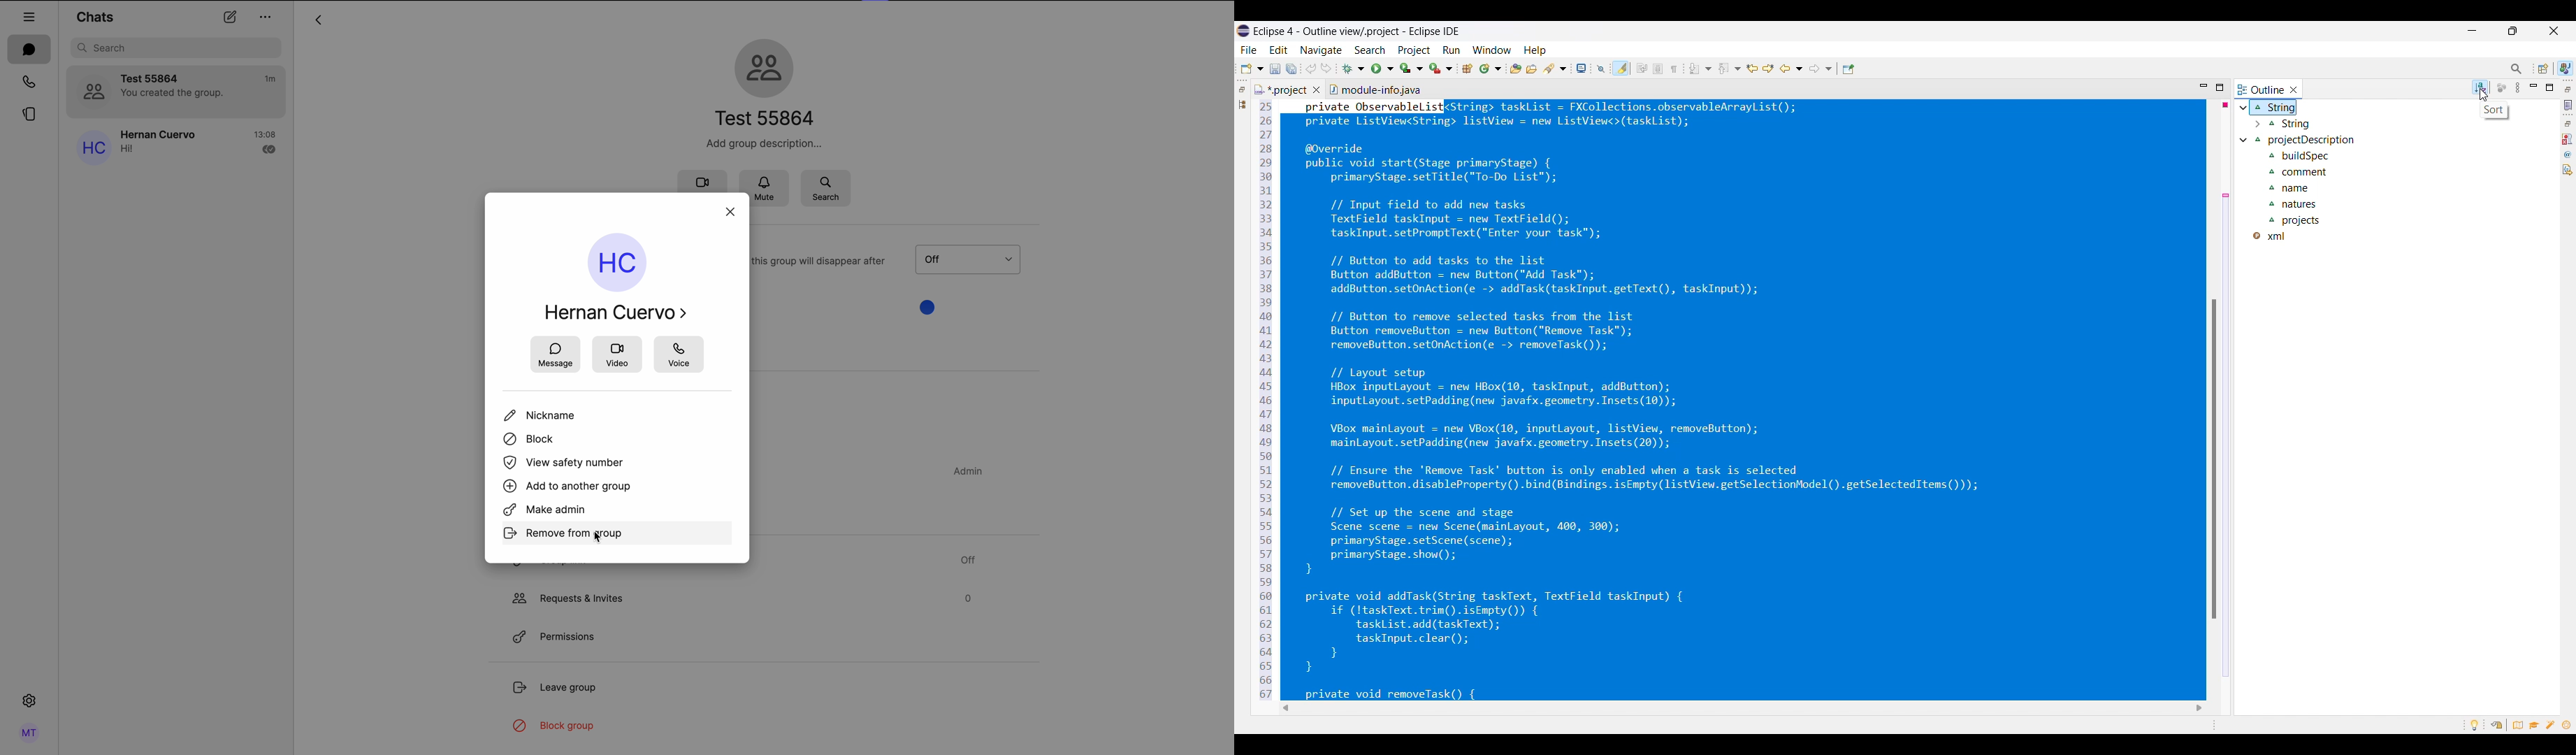 This screenshot has width=2576, height=756. I want to click on Vertical slide bar, so click(2543, 466).